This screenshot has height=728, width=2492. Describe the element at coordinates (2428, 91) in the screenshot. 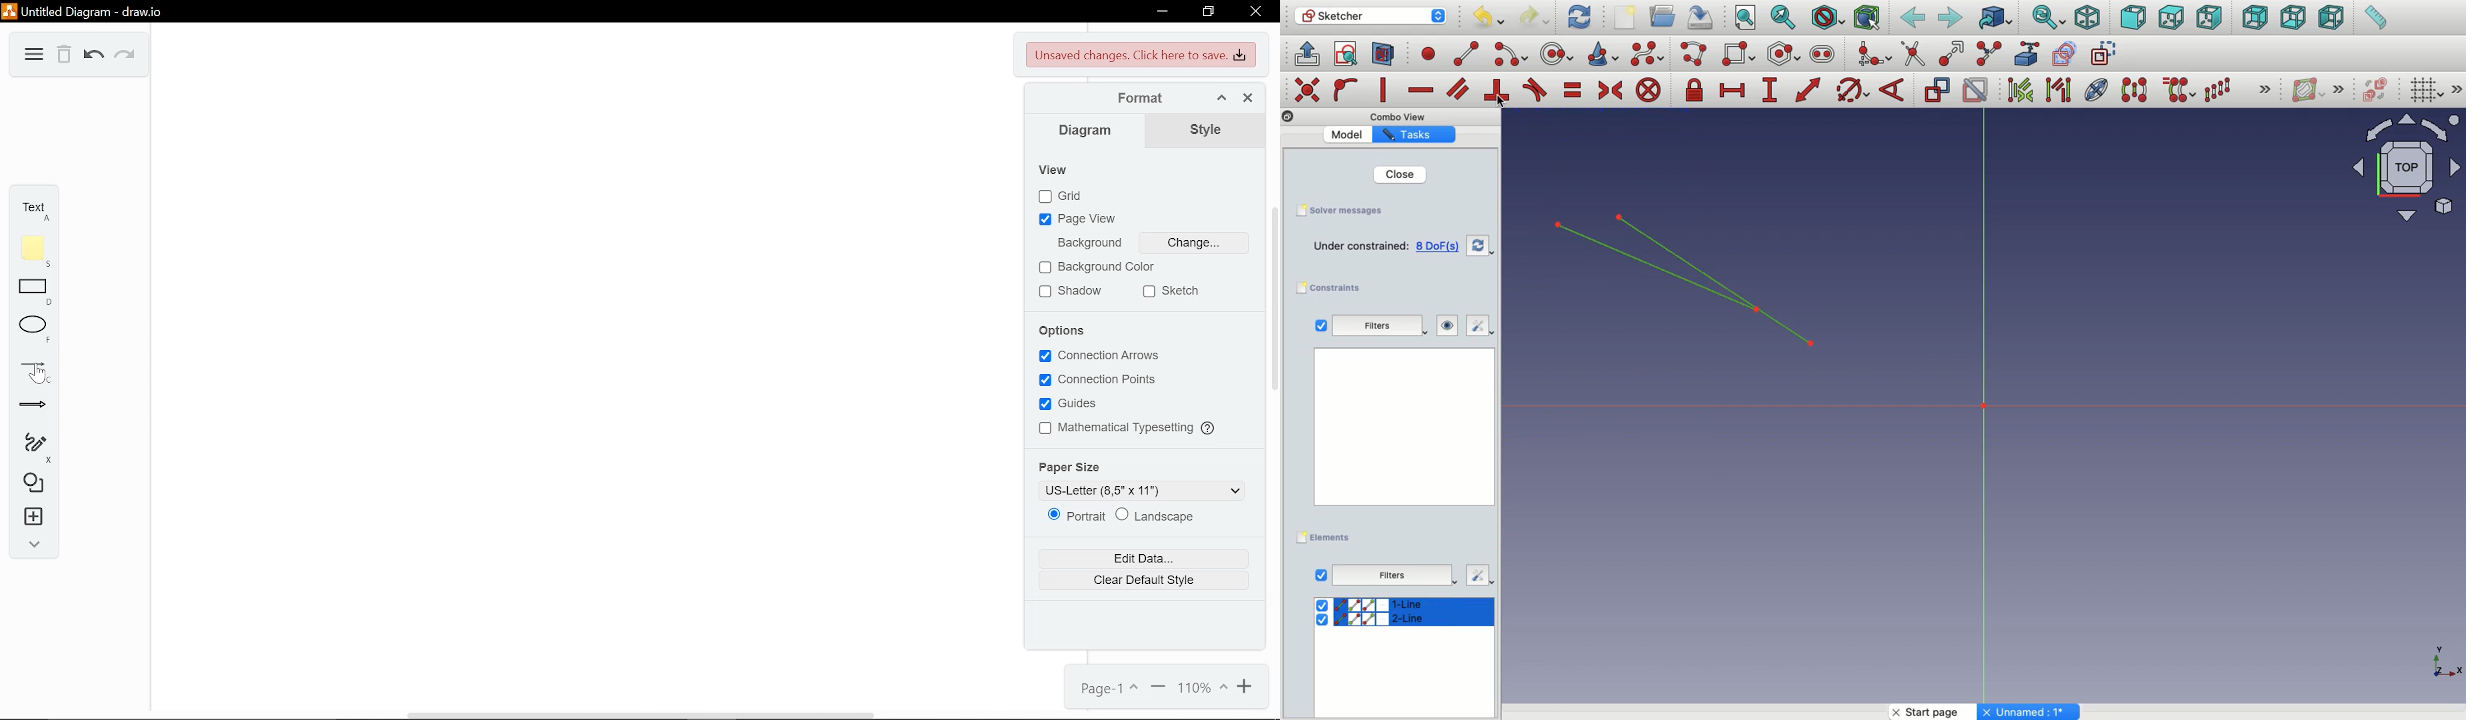

I see `Toggle grid` at that location.